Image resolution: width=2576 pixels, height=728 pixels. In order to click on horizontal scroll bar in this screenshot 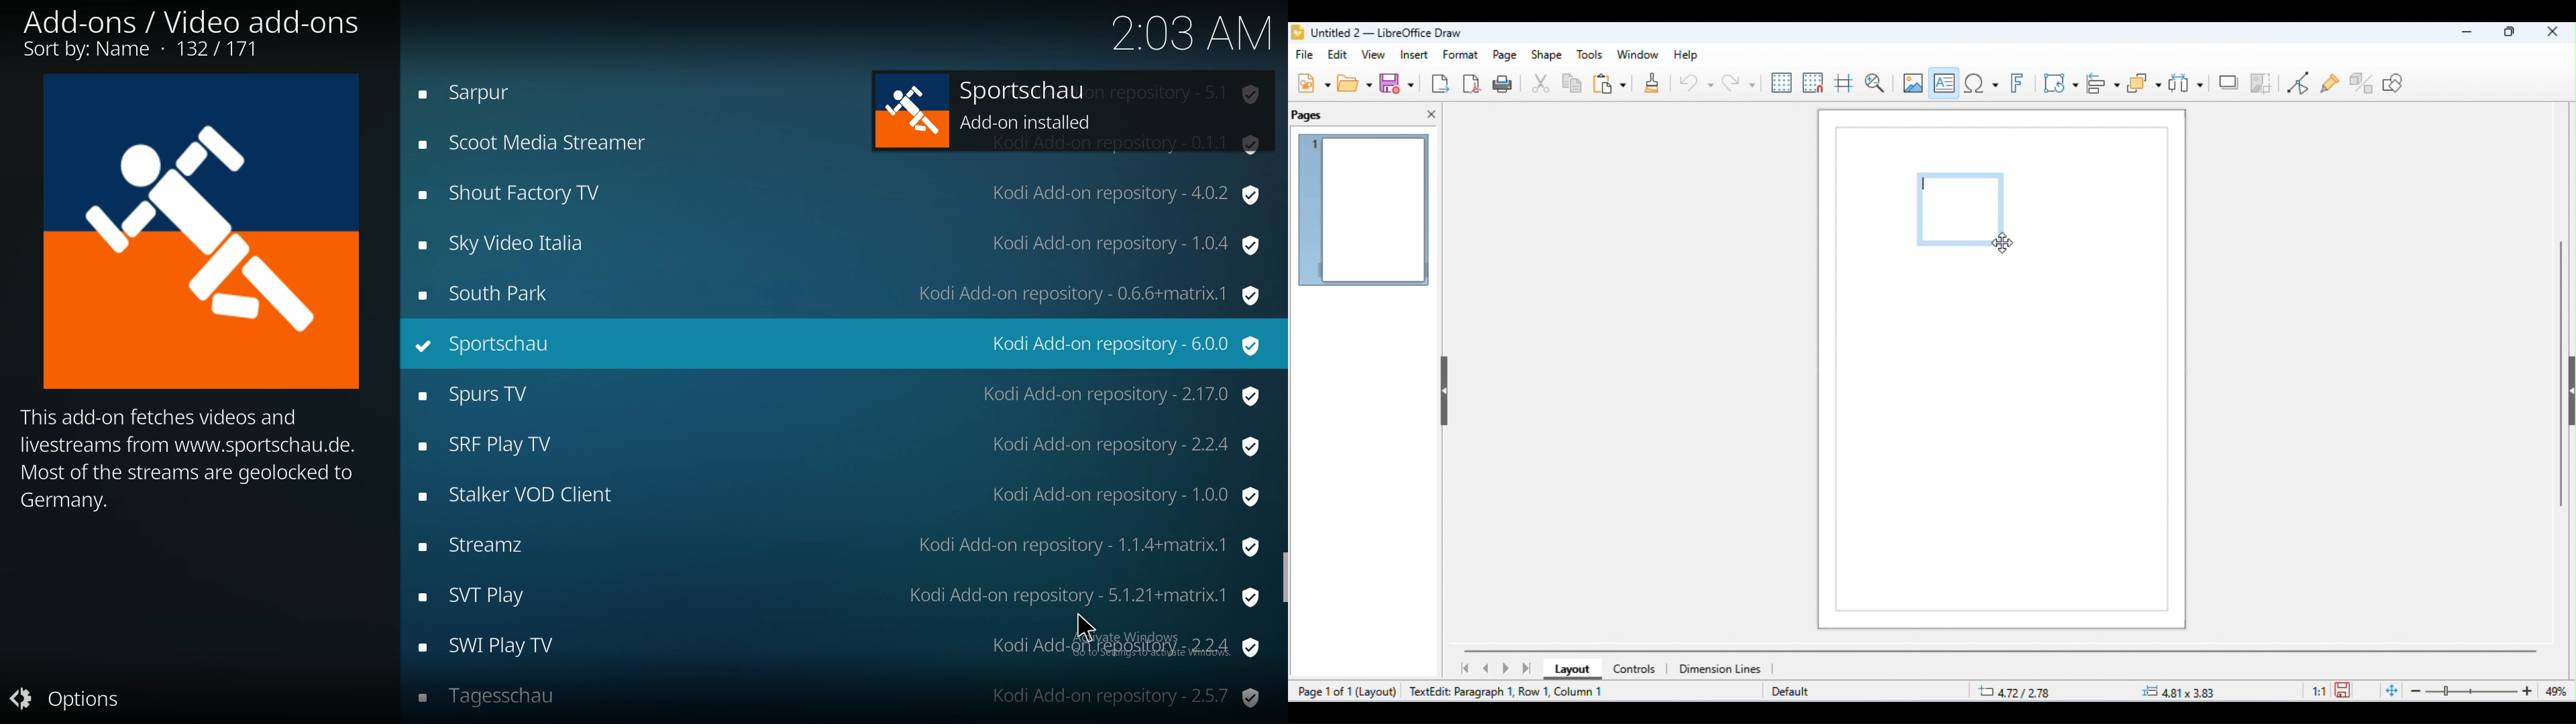, I will do `click(2001, 650)`.